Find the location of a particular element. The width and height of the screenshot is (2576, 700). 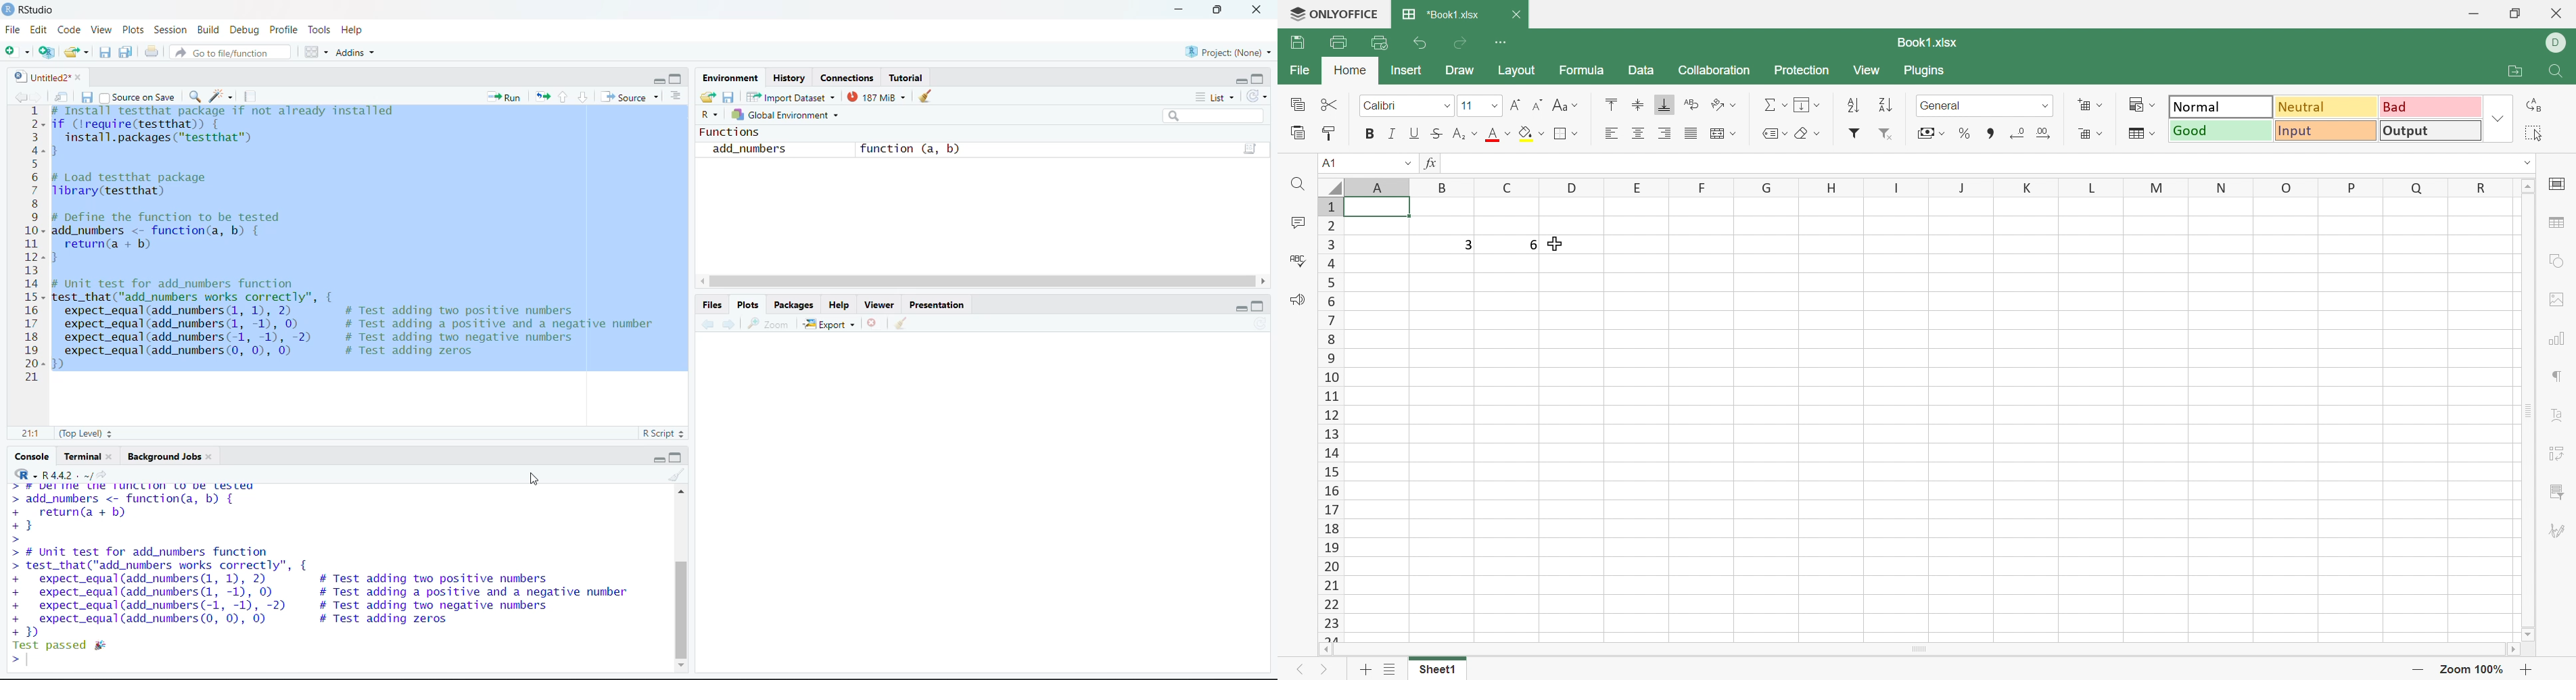

Code is located at coordinates (69, 29).